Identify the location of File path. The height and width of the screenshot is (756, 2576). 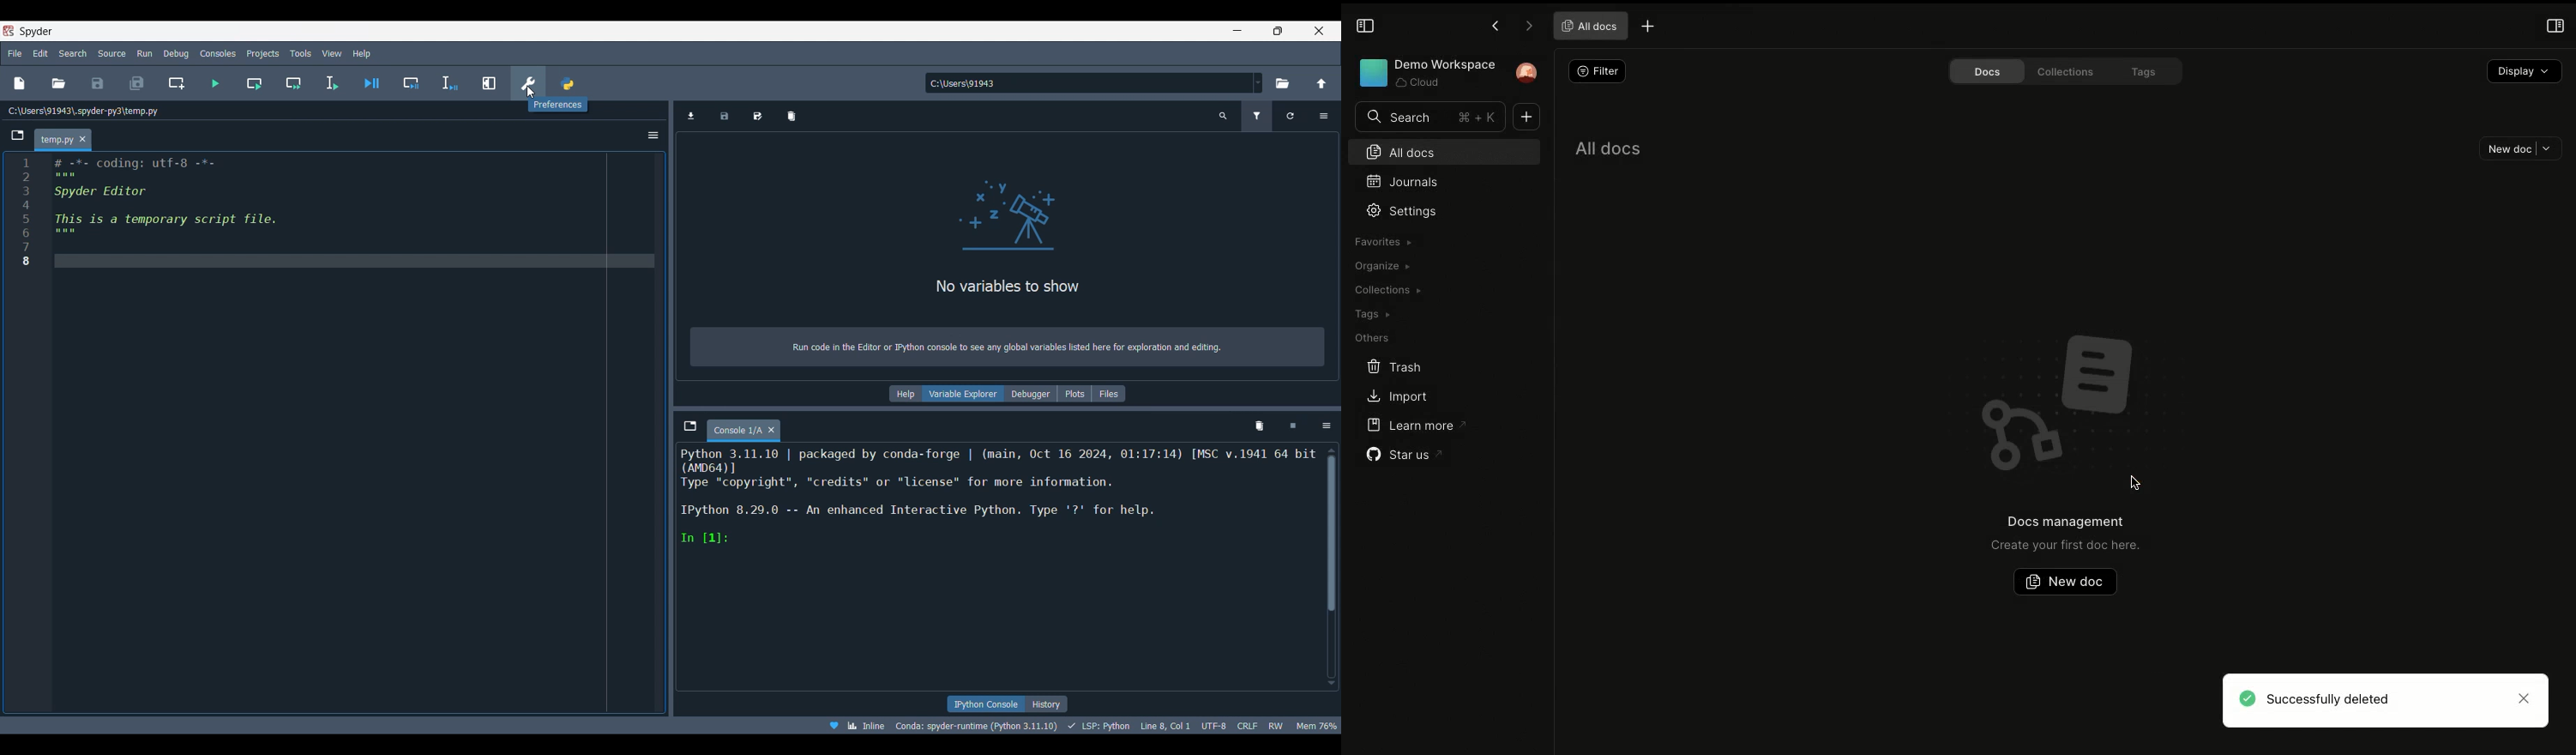
(84, 110).